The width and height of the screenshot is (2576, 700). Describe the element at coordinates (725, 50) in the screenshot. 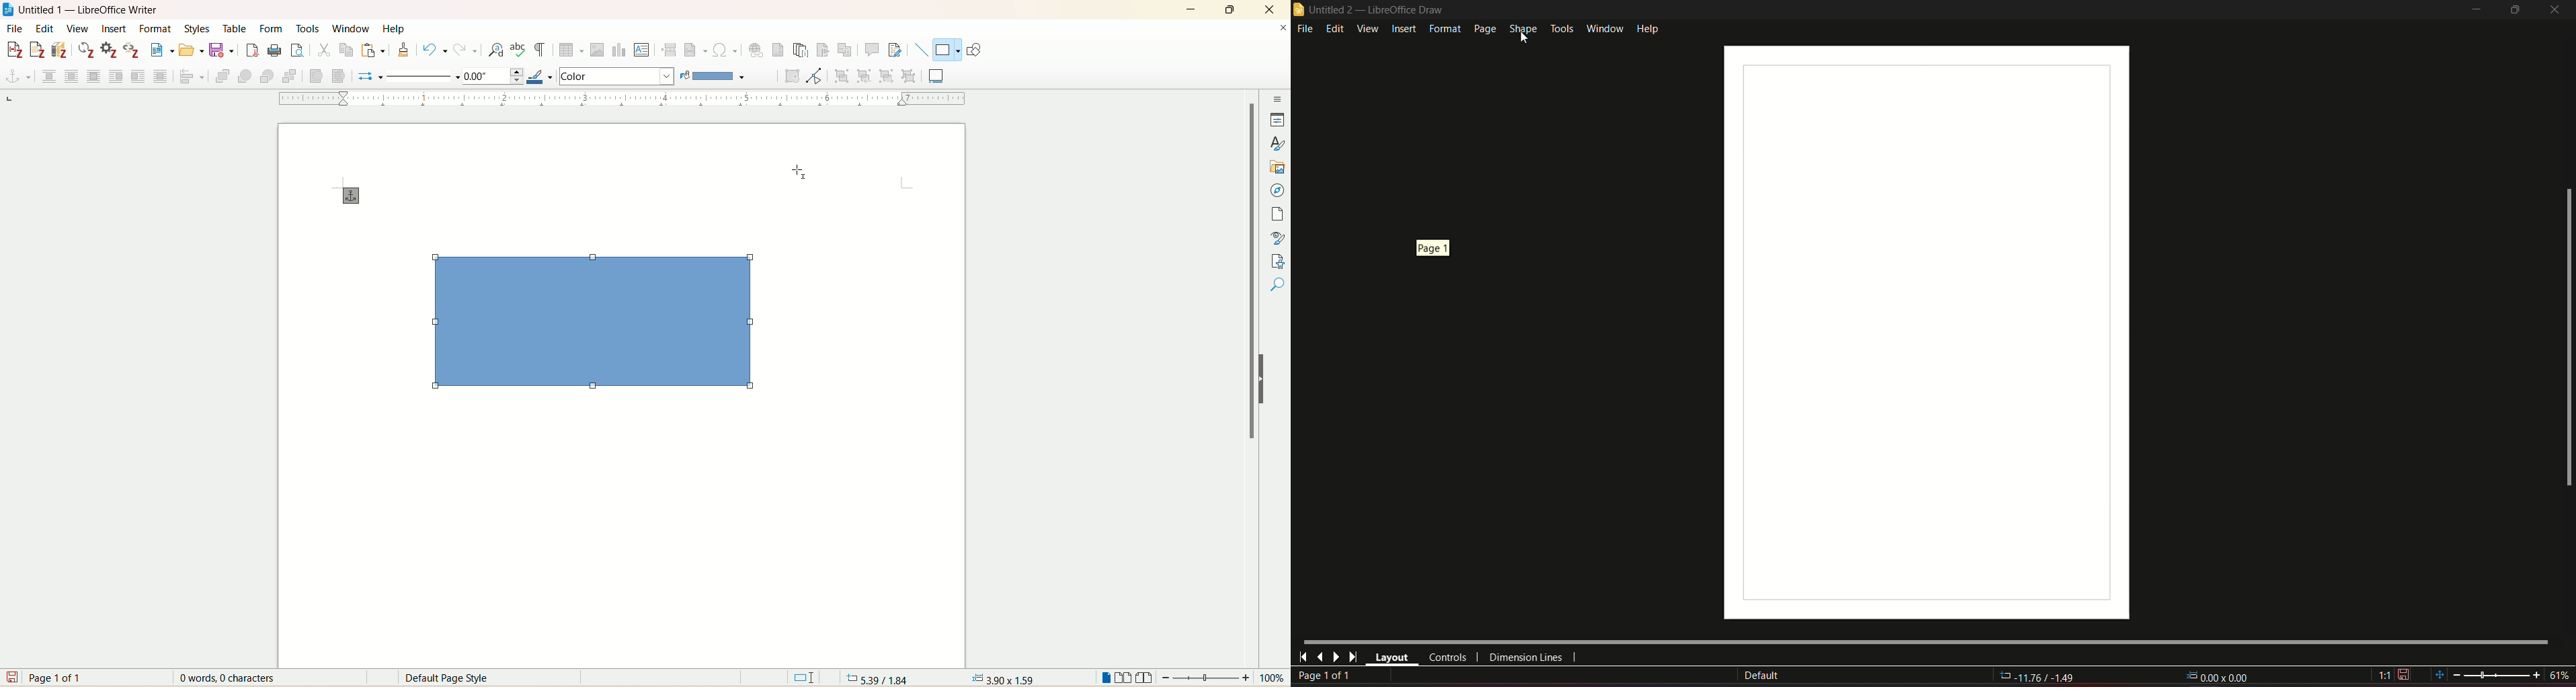

I see `insert symbol` at that location.